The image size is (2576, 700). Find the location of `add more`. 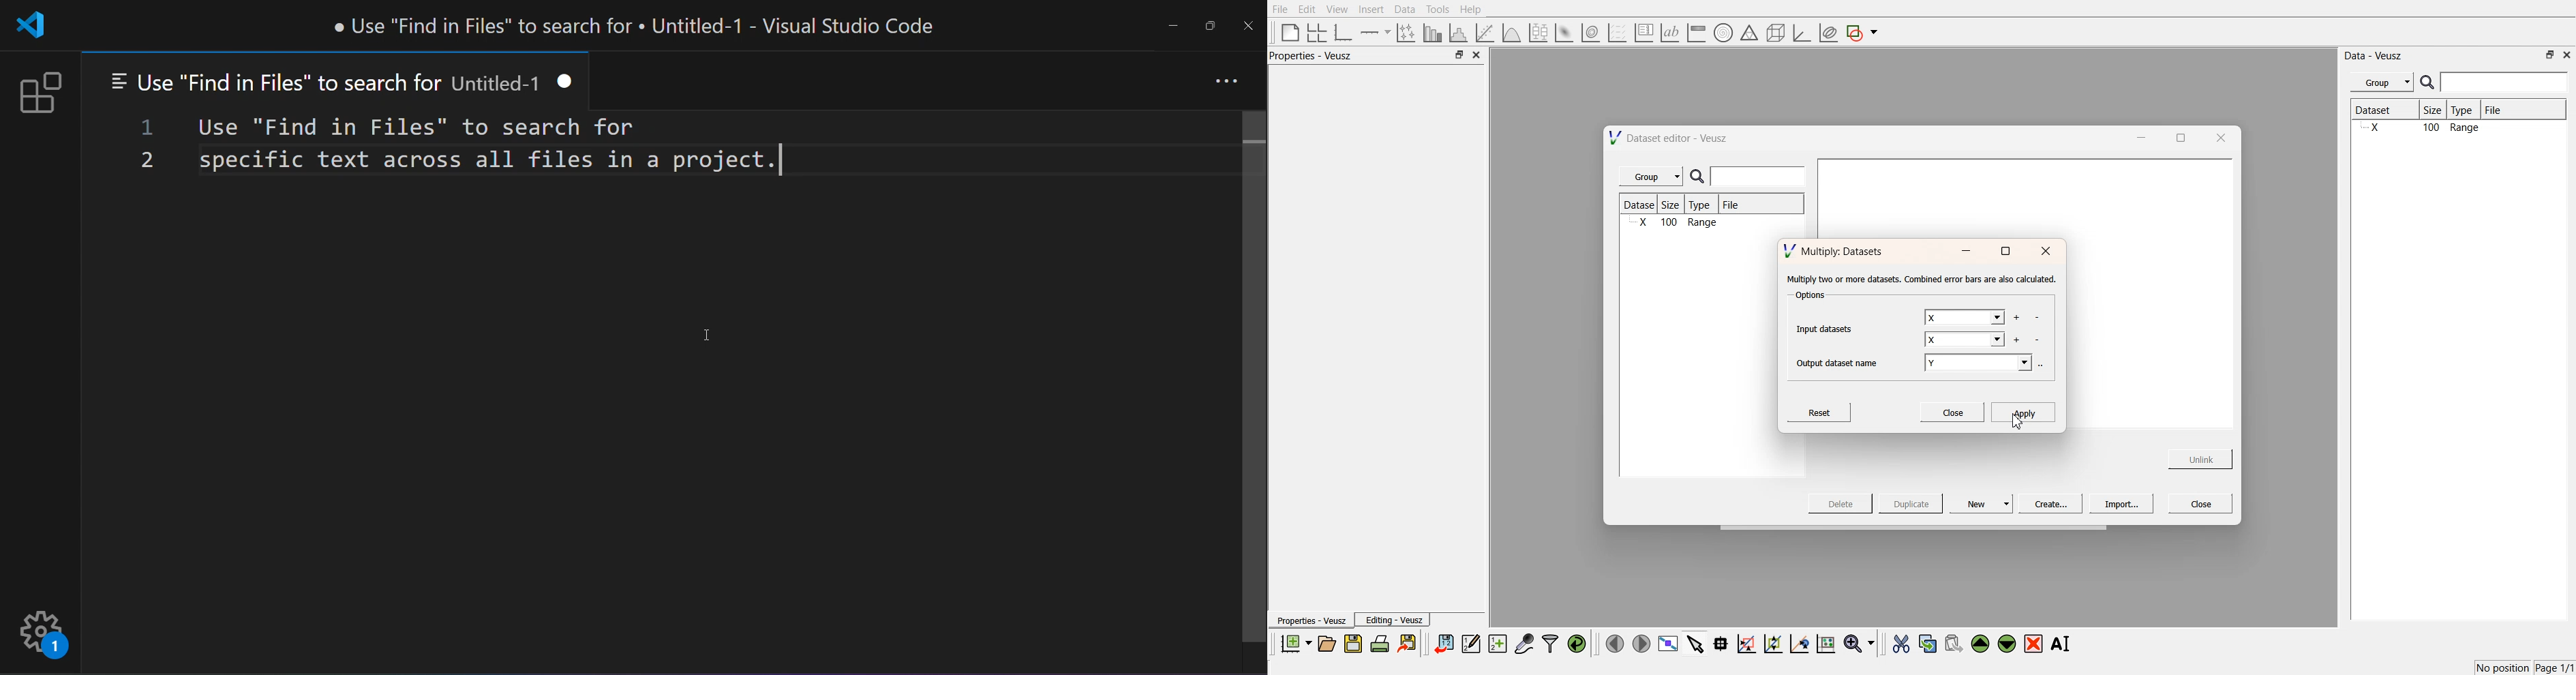

add more is located at coordinates (2016, 318).